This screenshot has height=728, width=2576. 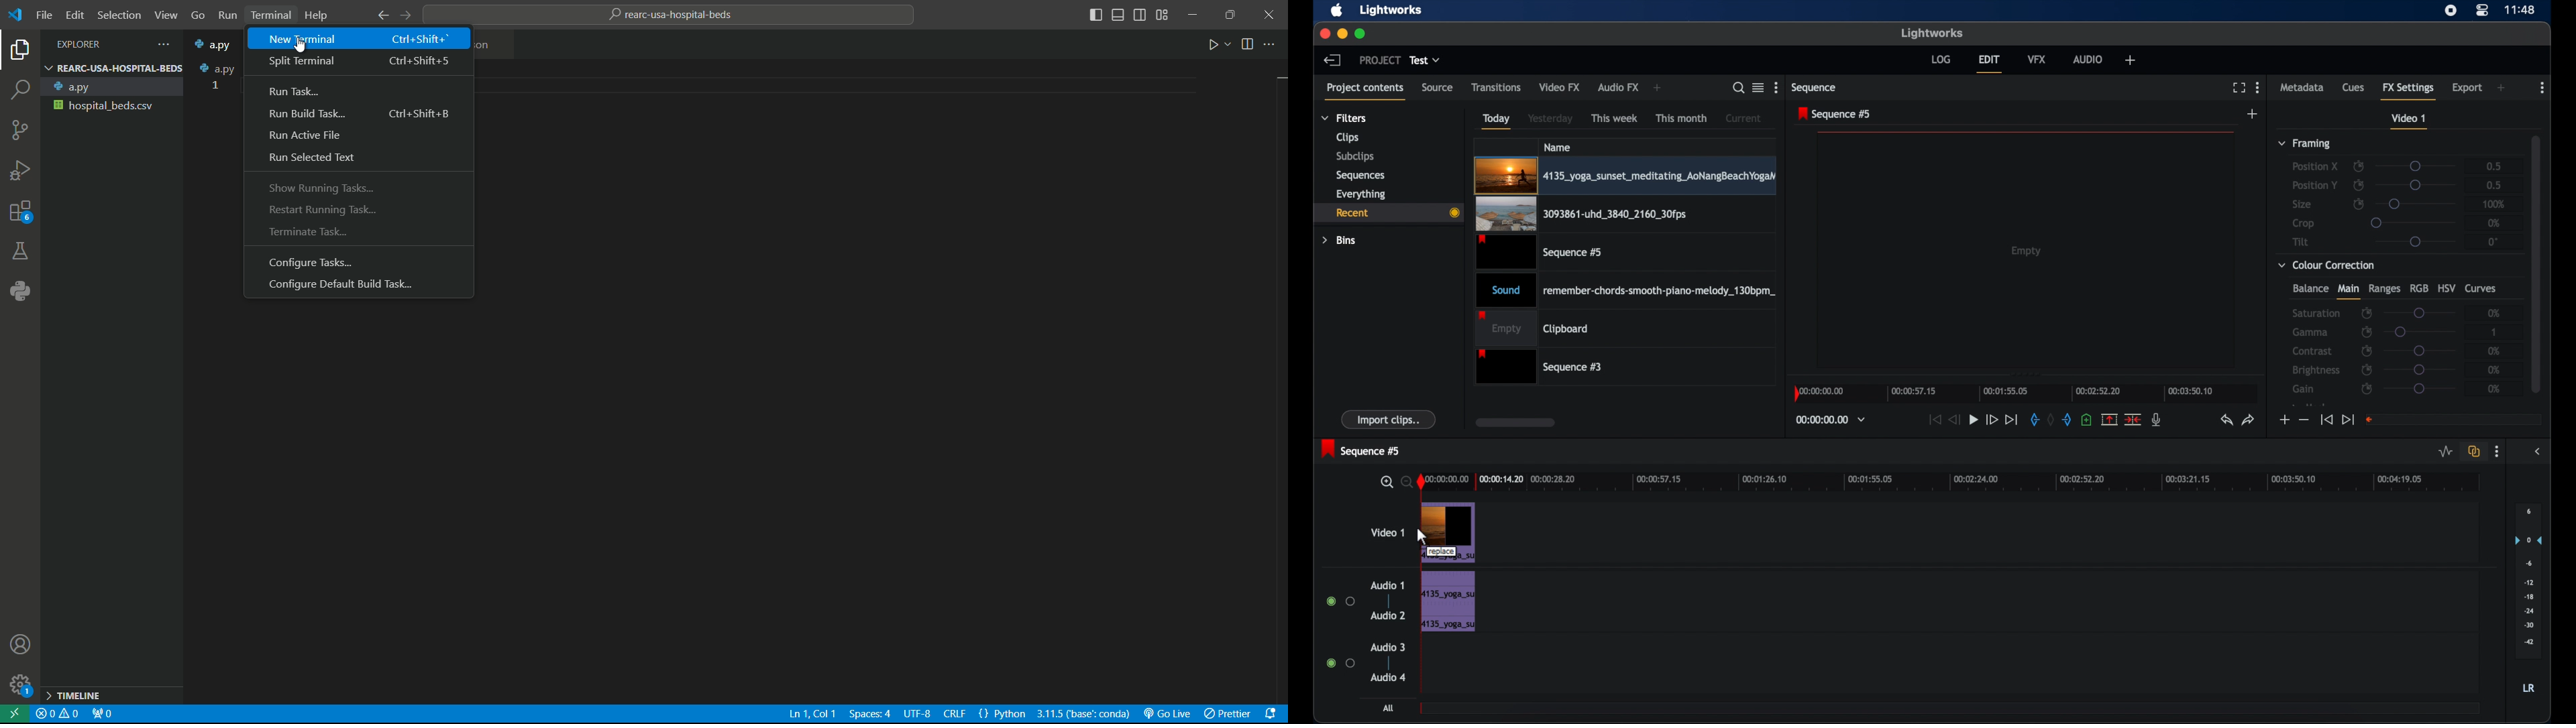 I want to click on run, so click(x=1218, y=46).